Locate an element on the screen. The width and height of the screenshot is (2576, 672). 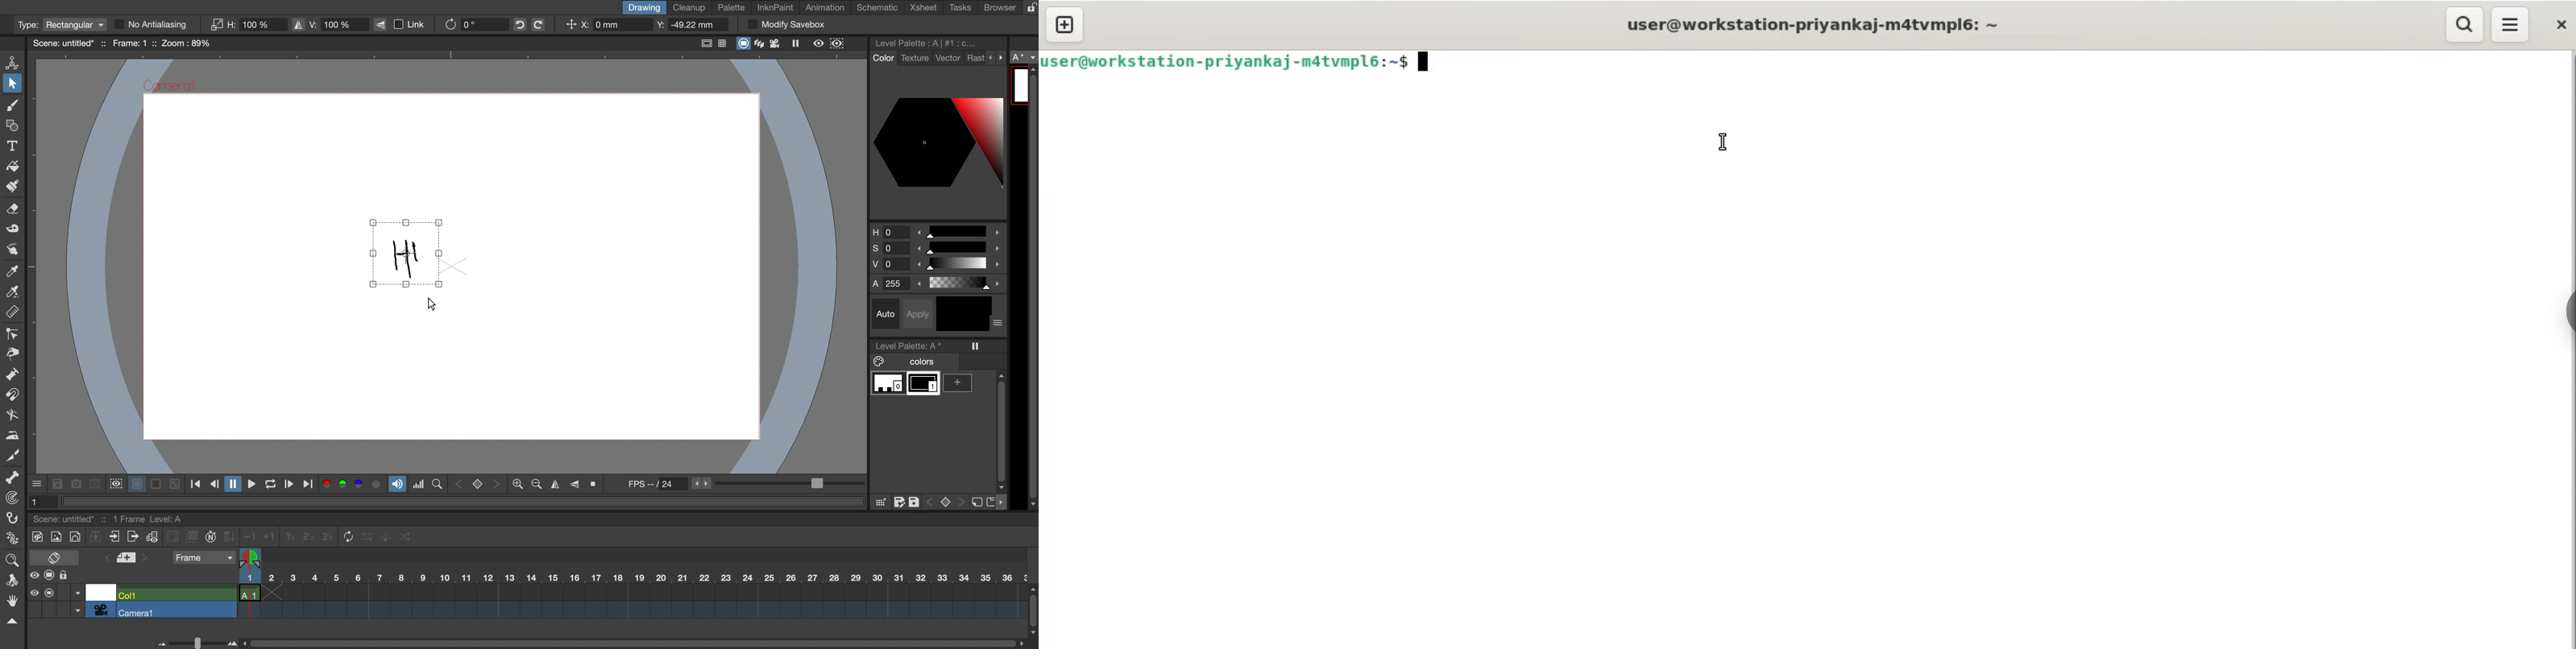
next frame is located at coordinates (288, 485).